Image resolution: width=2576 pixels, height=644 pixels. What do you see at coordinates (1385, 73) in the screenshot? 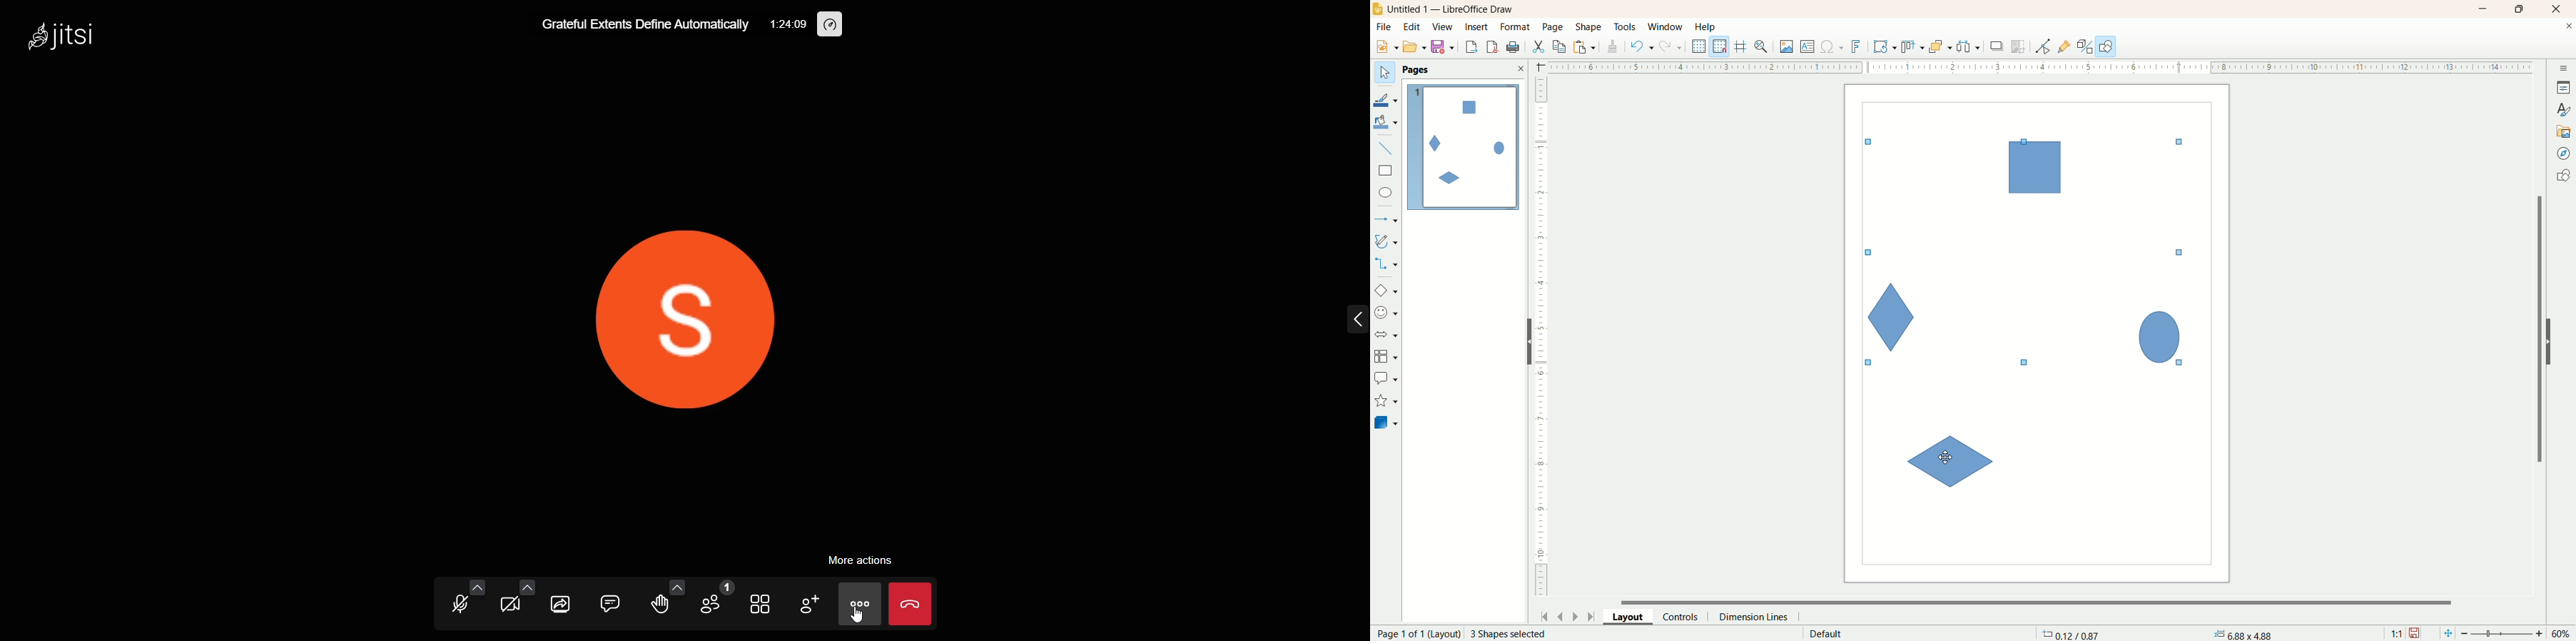
I see `select` at bounding box center [1385, 73].